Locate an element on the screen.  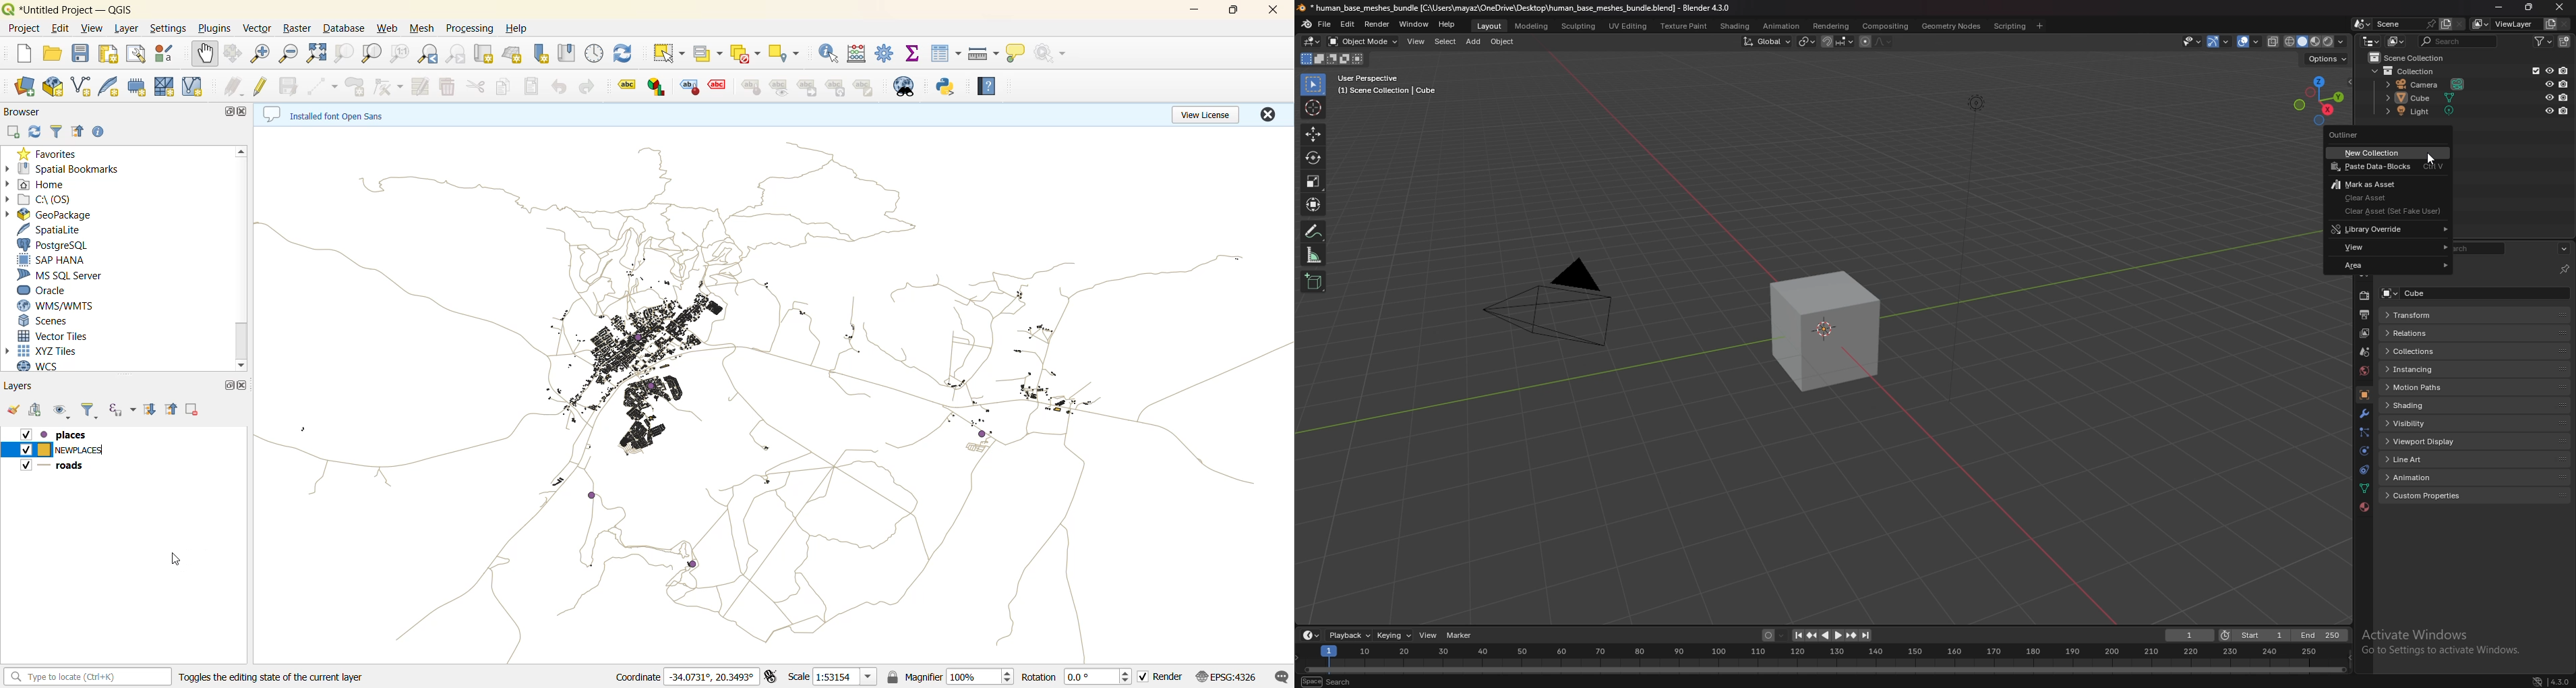
cursor is located at coordinates (2428, 156).